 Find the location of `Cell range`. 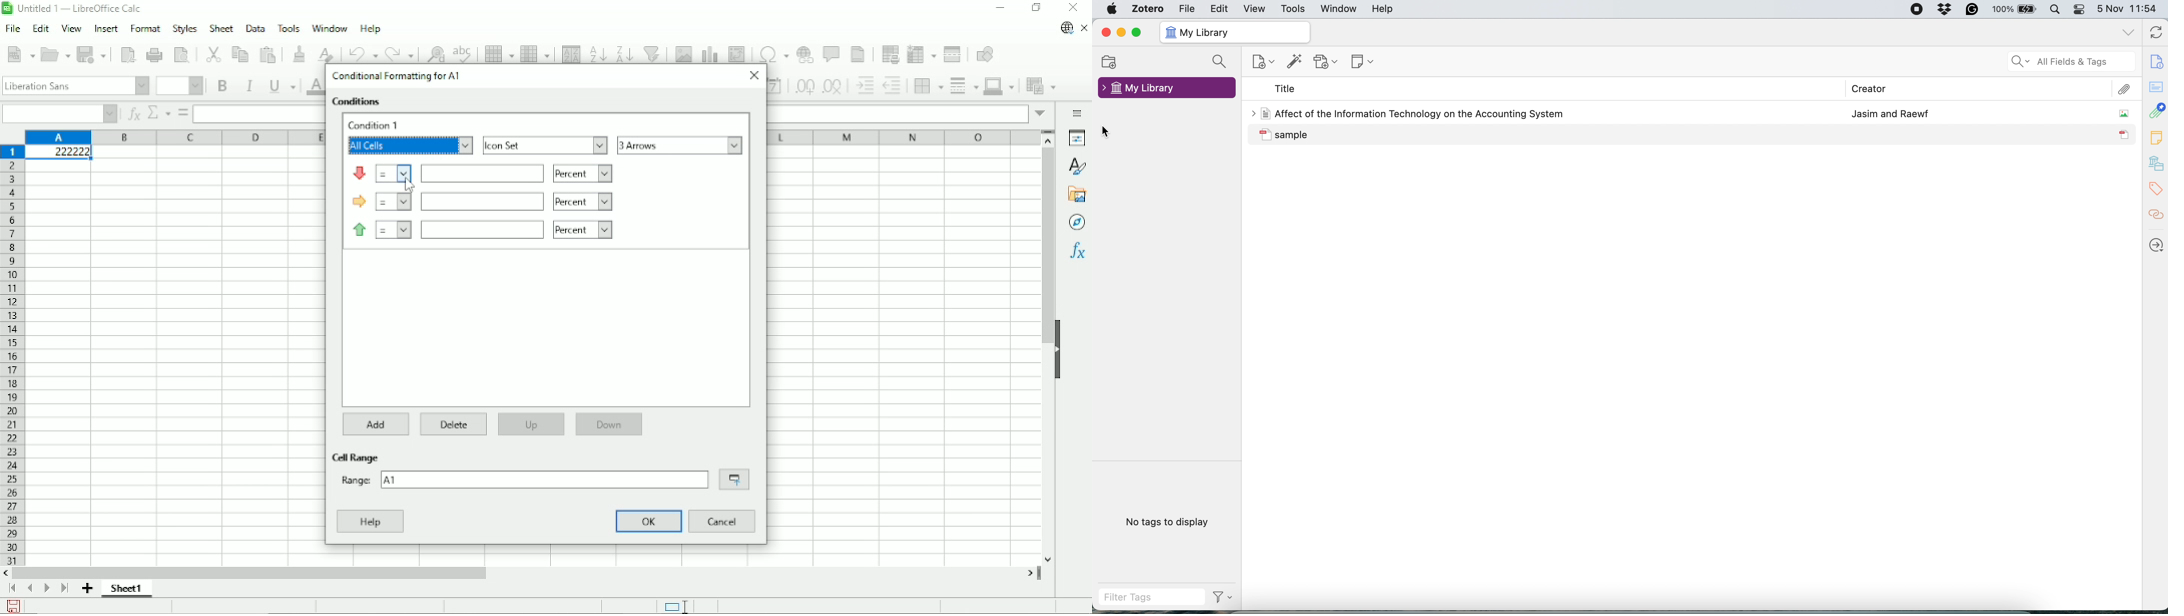

Cell range is located at coordinates (358, 457).